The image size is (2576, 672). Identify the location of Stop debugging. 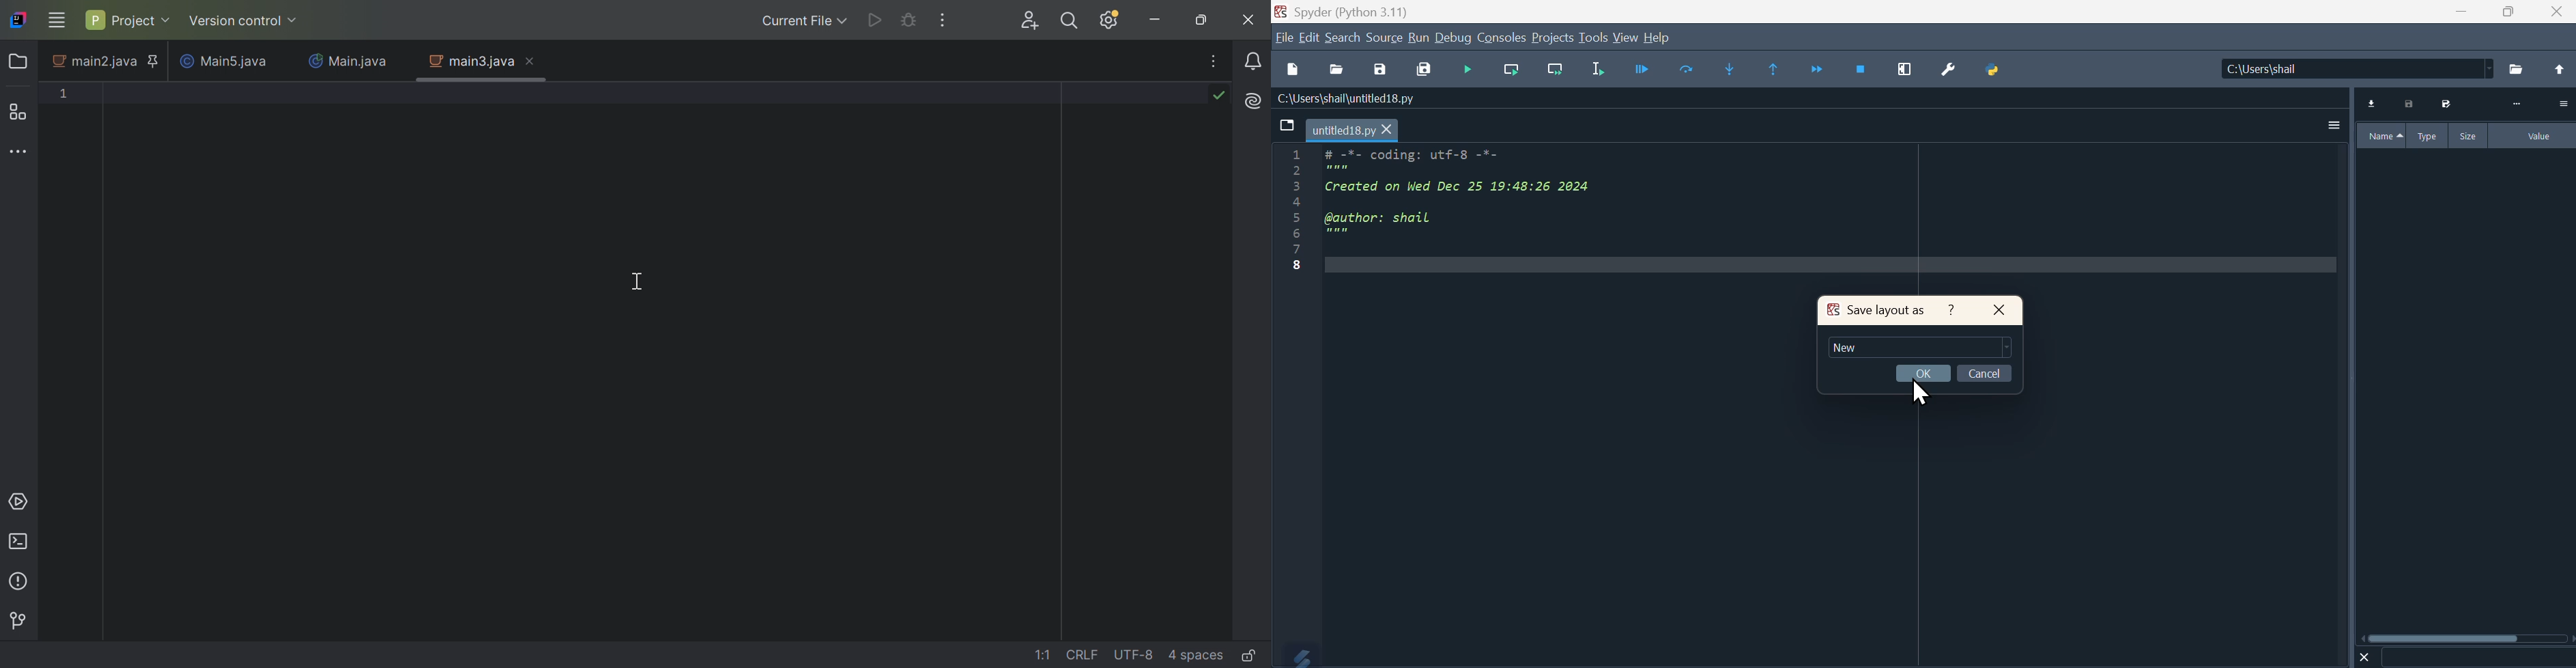
(1861, 71).